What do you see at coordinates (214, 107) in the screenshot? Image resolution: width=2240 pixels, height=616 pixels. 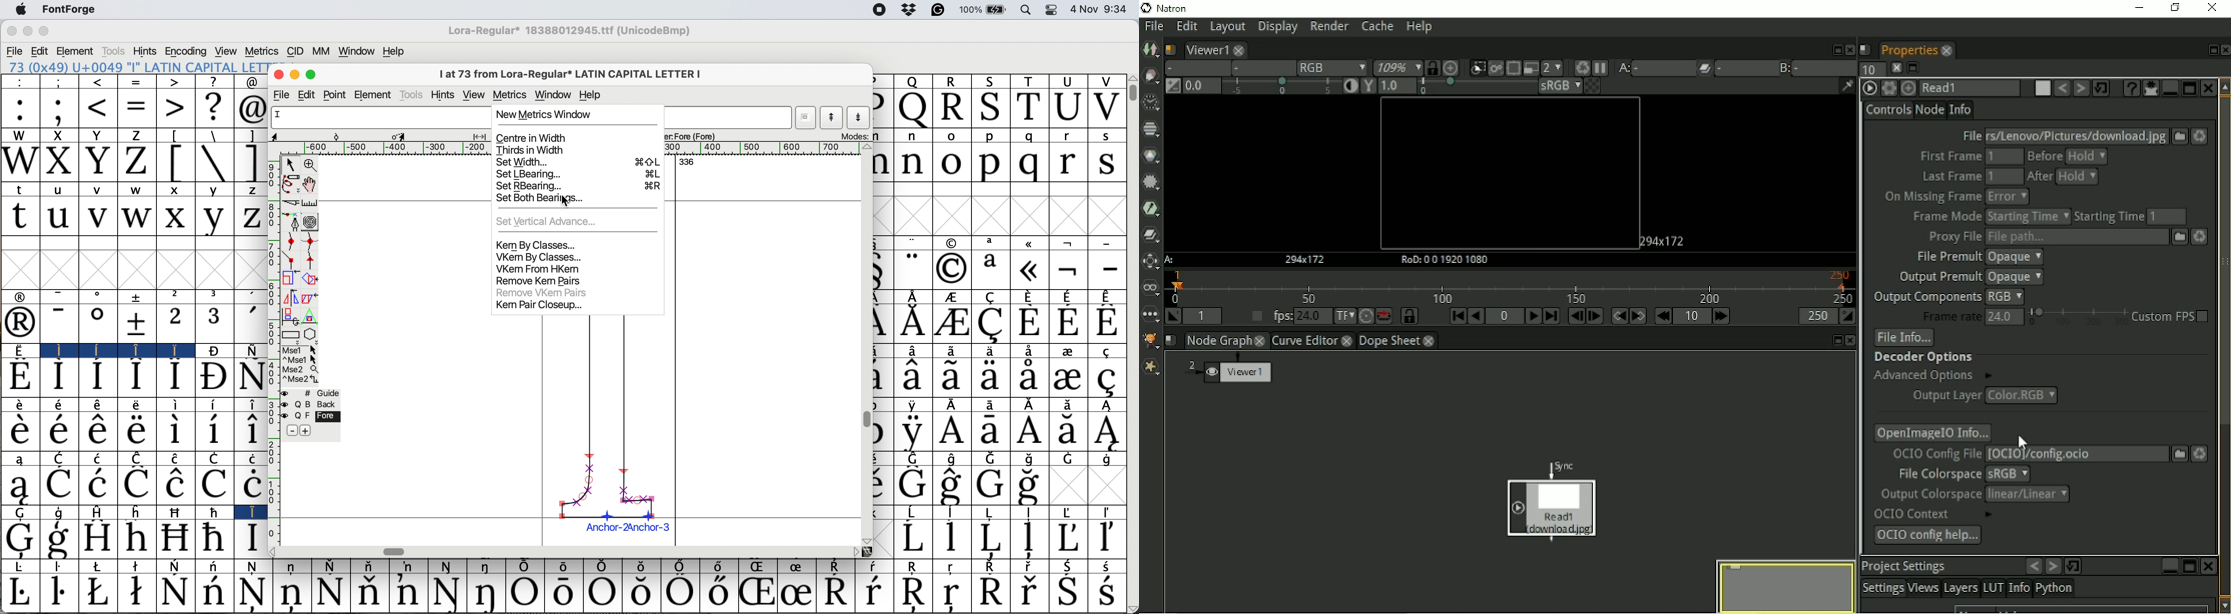 I see `?` at bounding box center [214, 107].